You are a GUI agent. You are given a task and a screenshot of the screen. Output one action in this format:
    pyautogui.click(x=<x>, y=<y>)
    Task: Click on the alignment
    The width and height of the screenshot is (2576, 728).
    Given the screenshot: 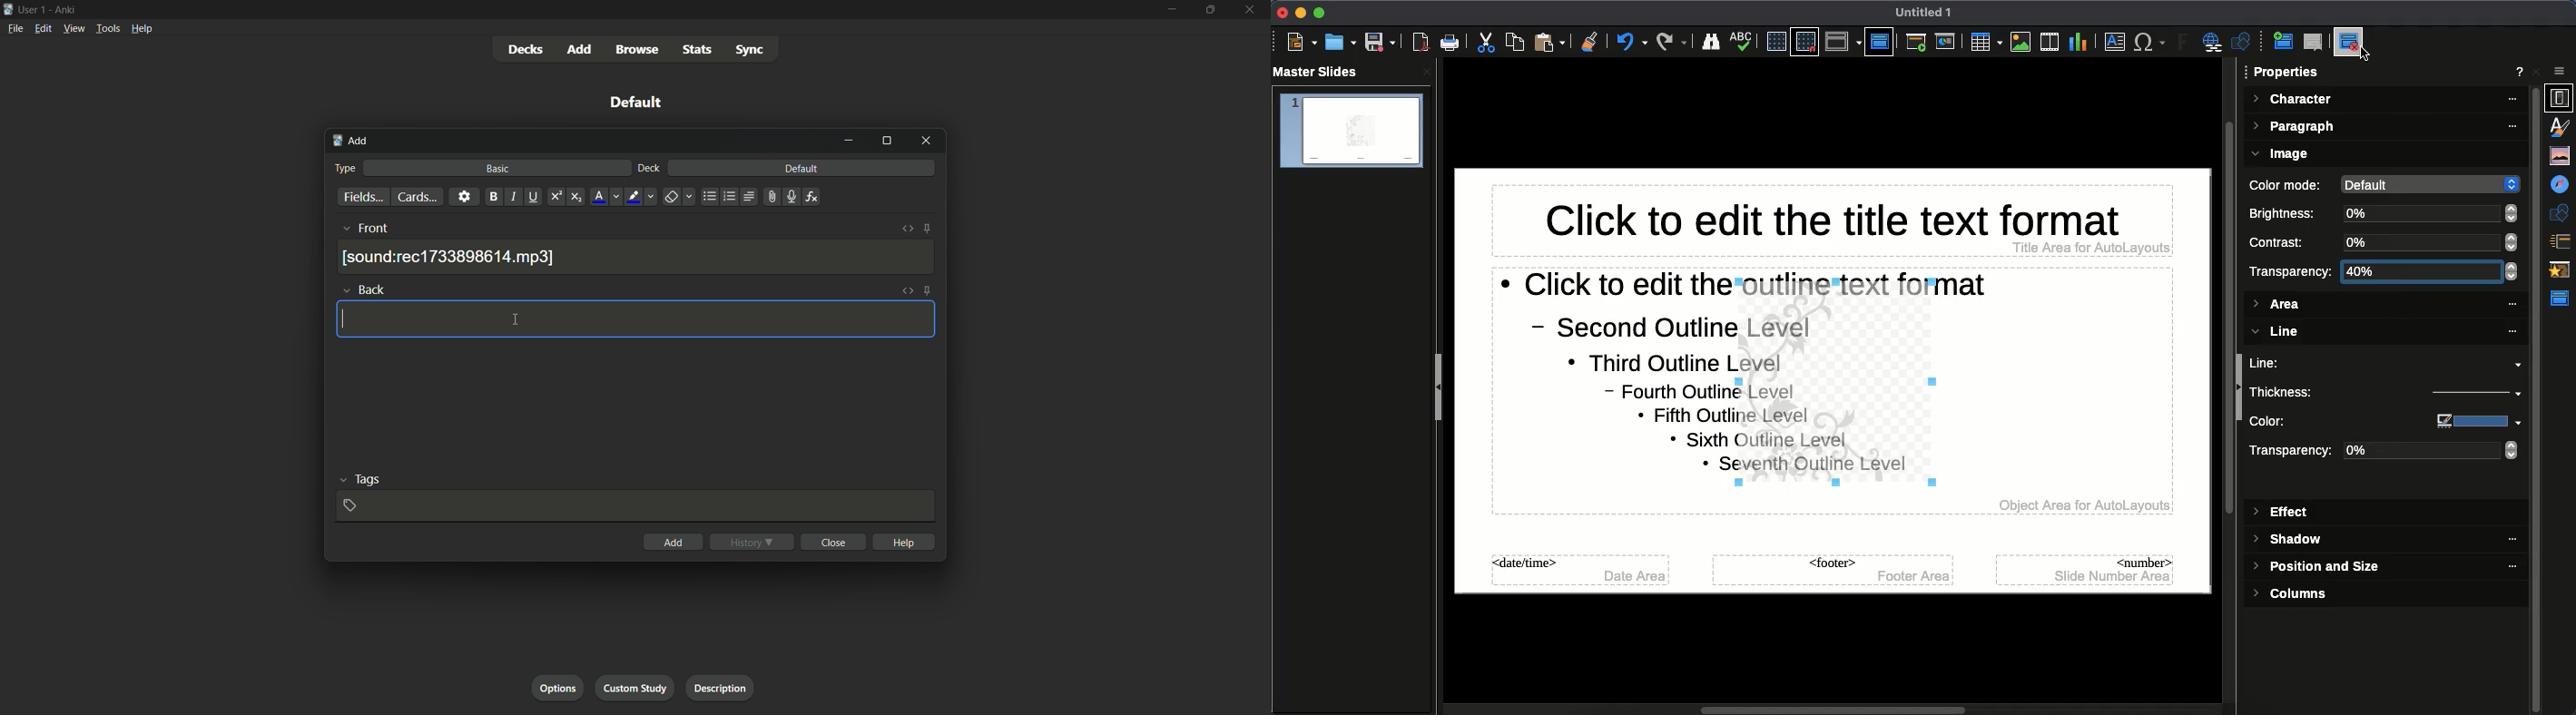 What is the action you would take?
    pyautogui.click(x=749, y=198)
    